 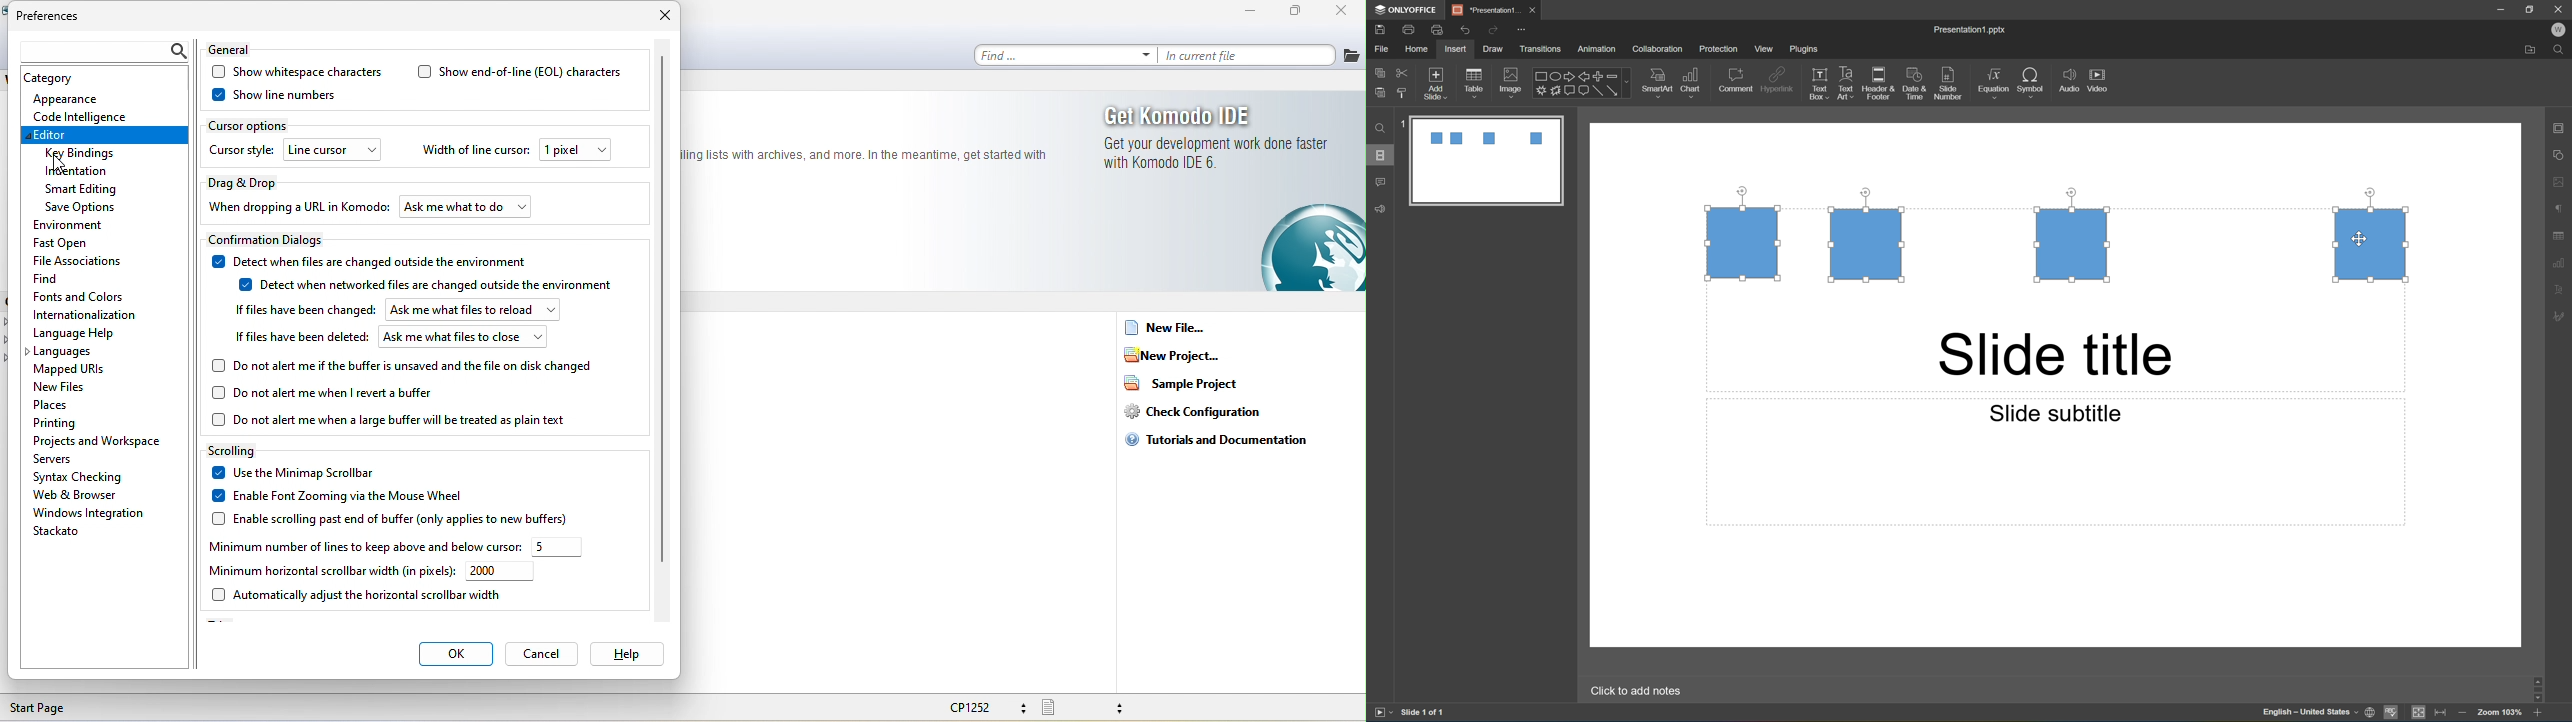 What do you see at coordinates (2541, 689) in the screenshot?
I see `scroll bar` at bounding box center [2541, 689].